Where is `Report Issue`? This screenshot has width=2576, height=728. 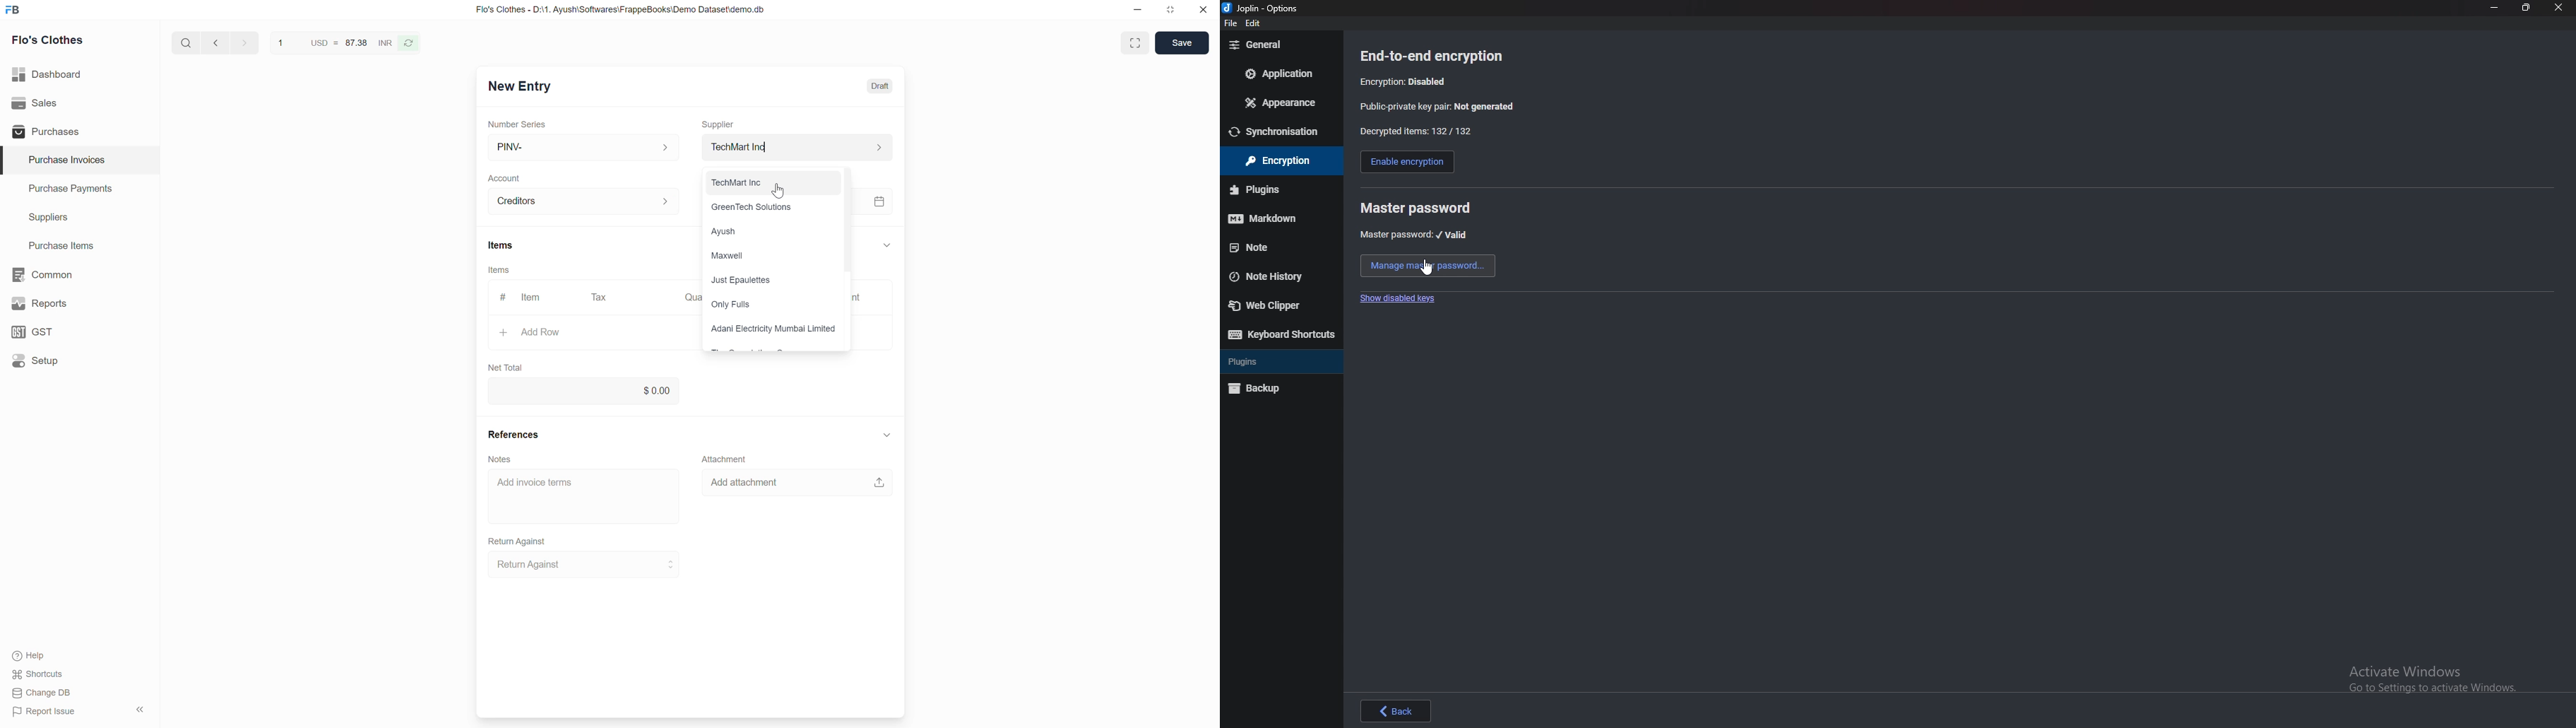
Report Issue is located at coordinates (41, 715).